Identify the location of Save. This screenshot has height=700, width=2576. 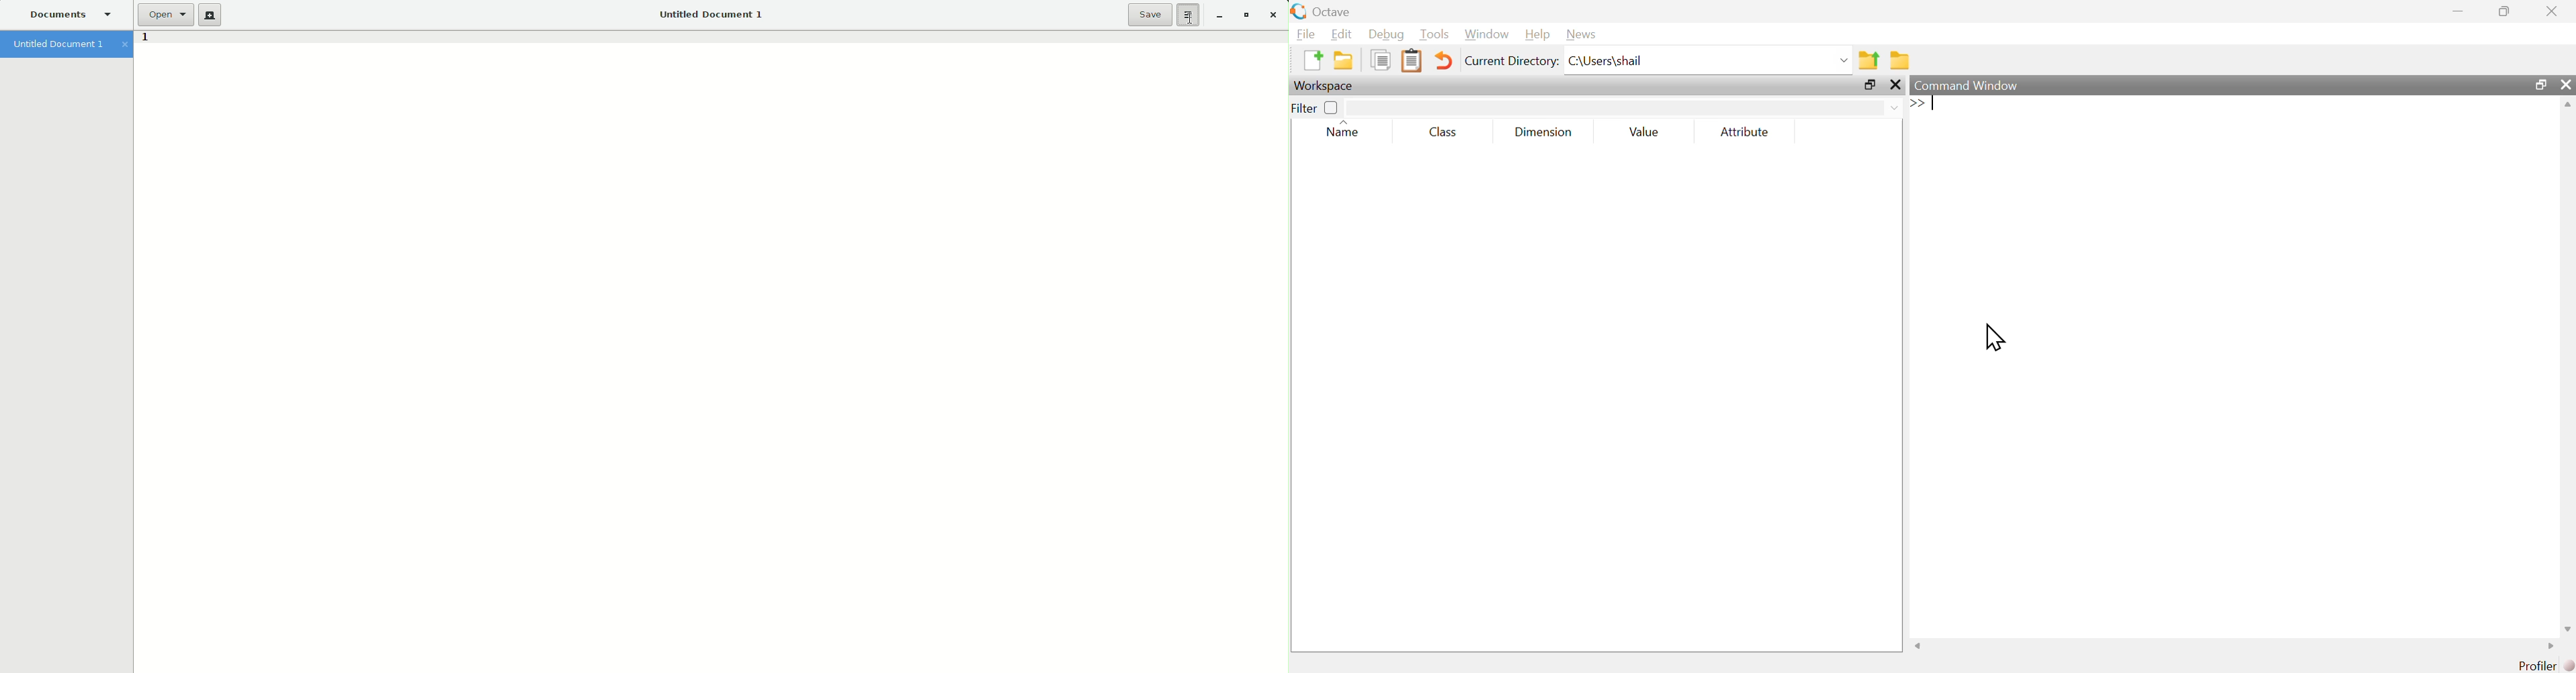
(1150, 15).